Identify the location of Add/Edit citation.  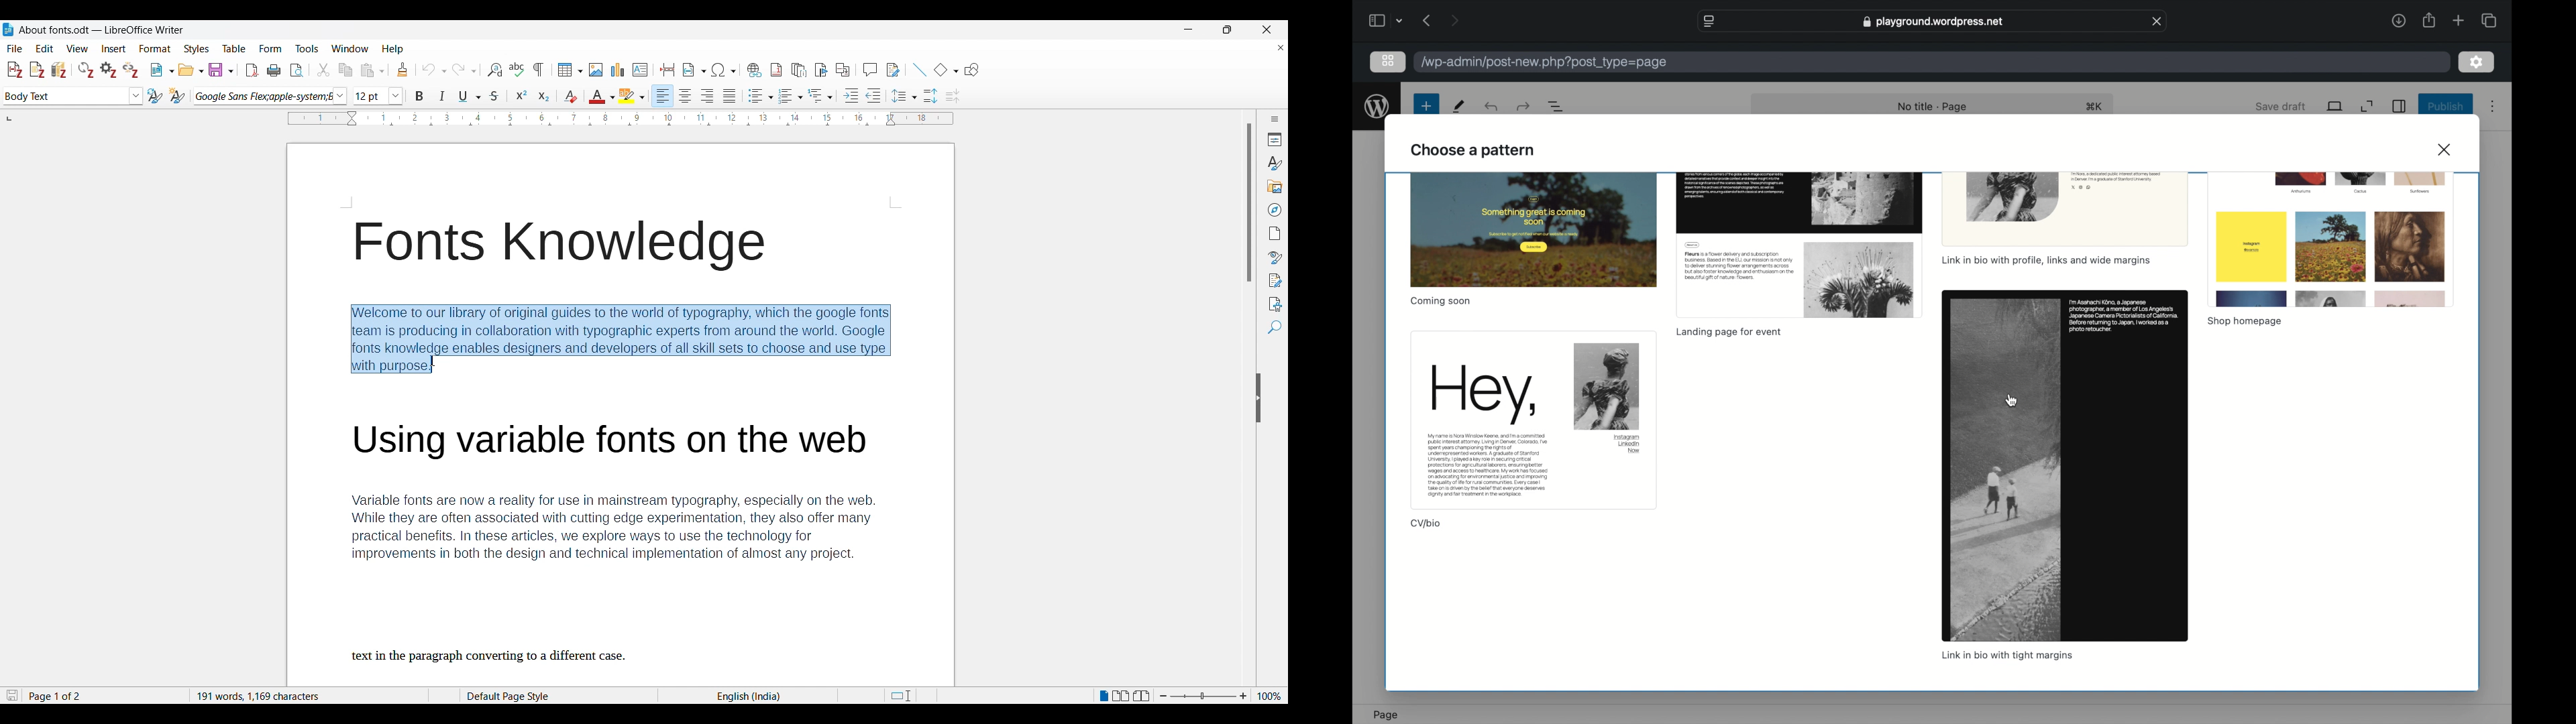
(15, 70).